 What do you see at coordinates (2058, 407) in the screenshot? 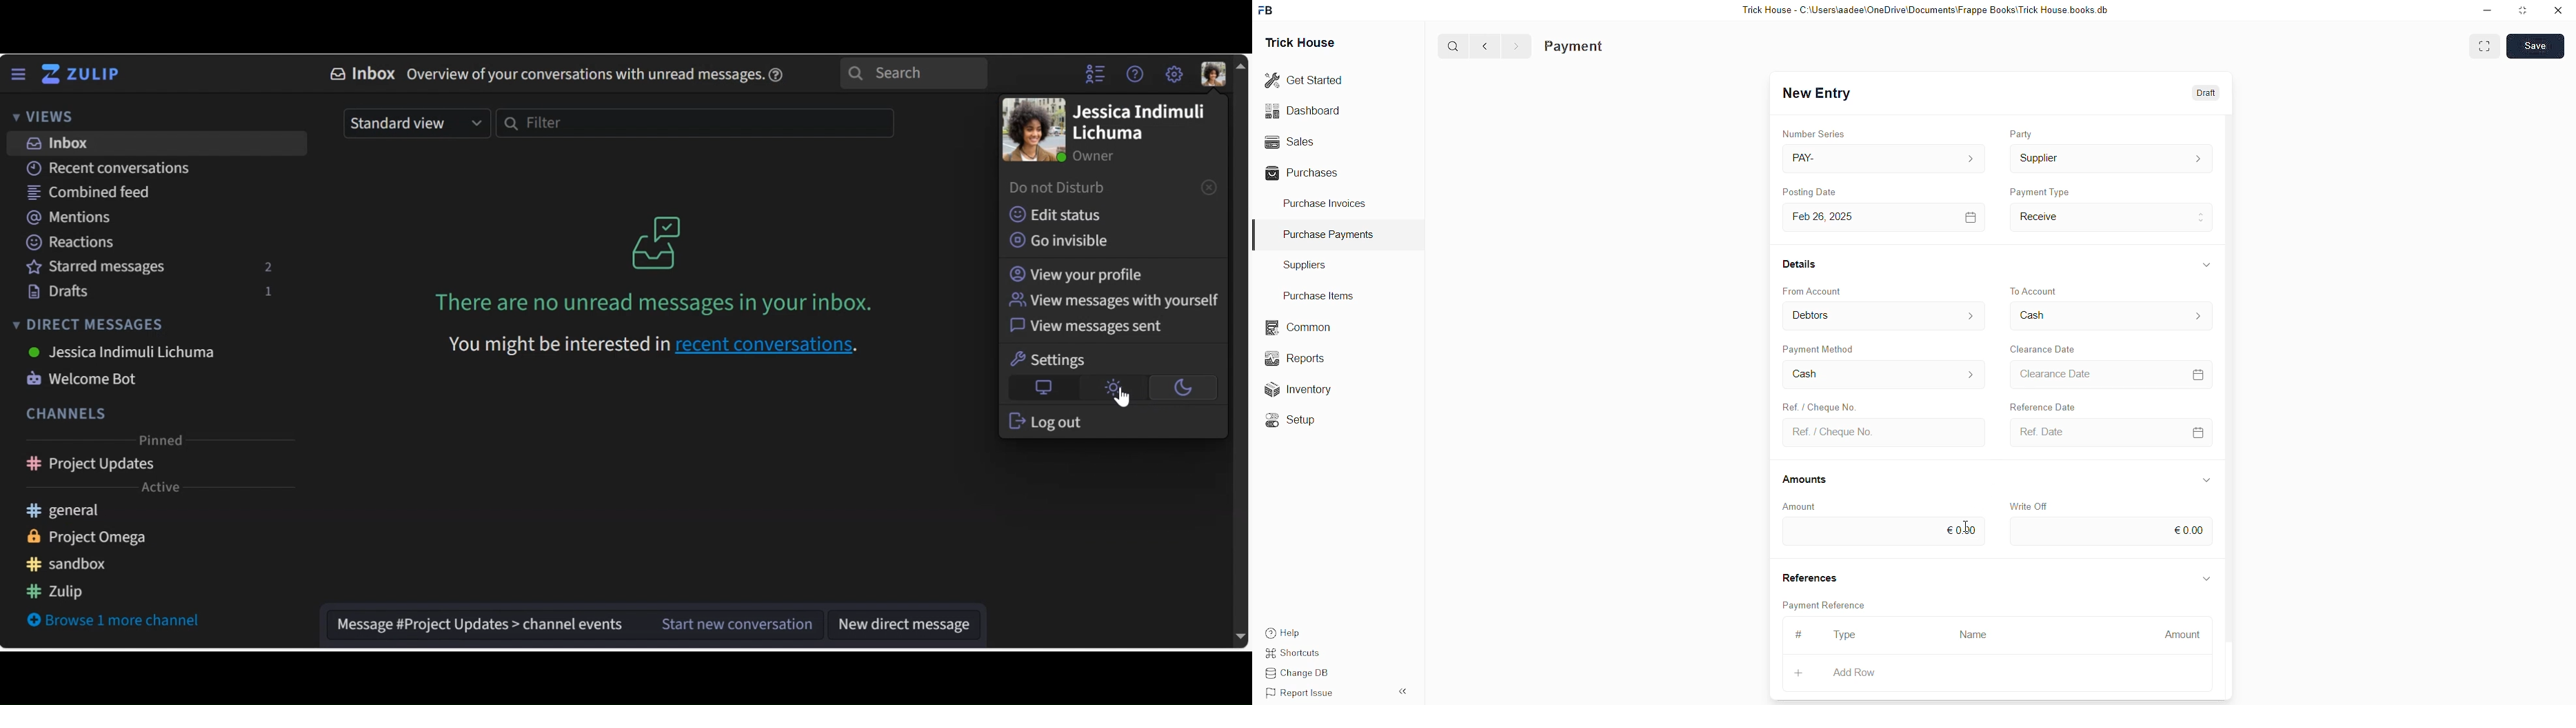
I see `Reference Date` at bounding box center [2058, 407].